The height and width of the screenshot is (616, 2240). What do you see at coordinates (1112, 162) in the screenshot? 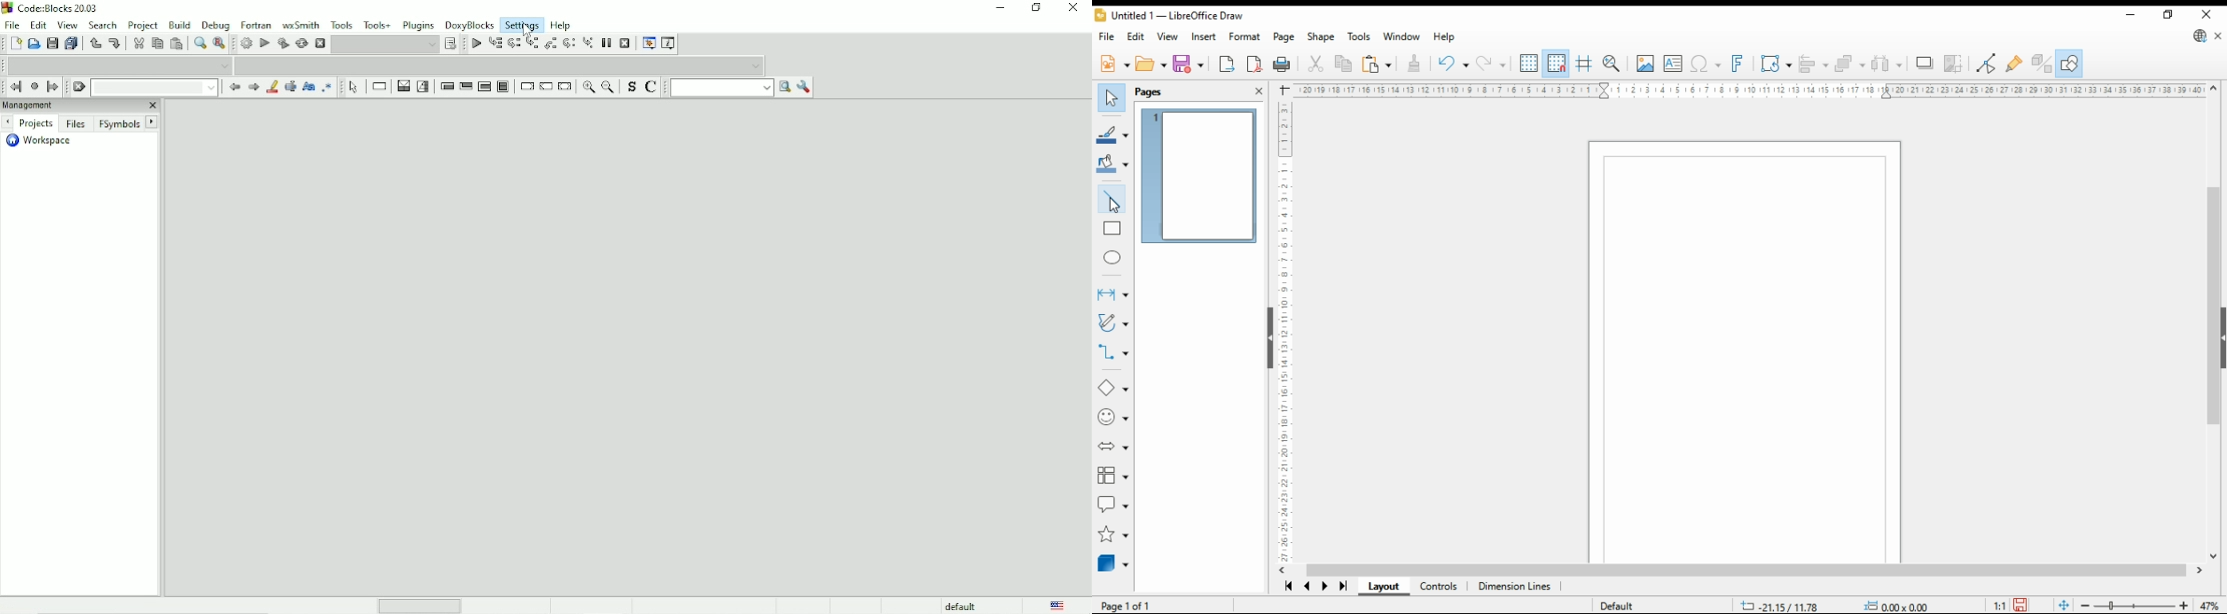
I see `fill color` at bounding box center [1112, 162].